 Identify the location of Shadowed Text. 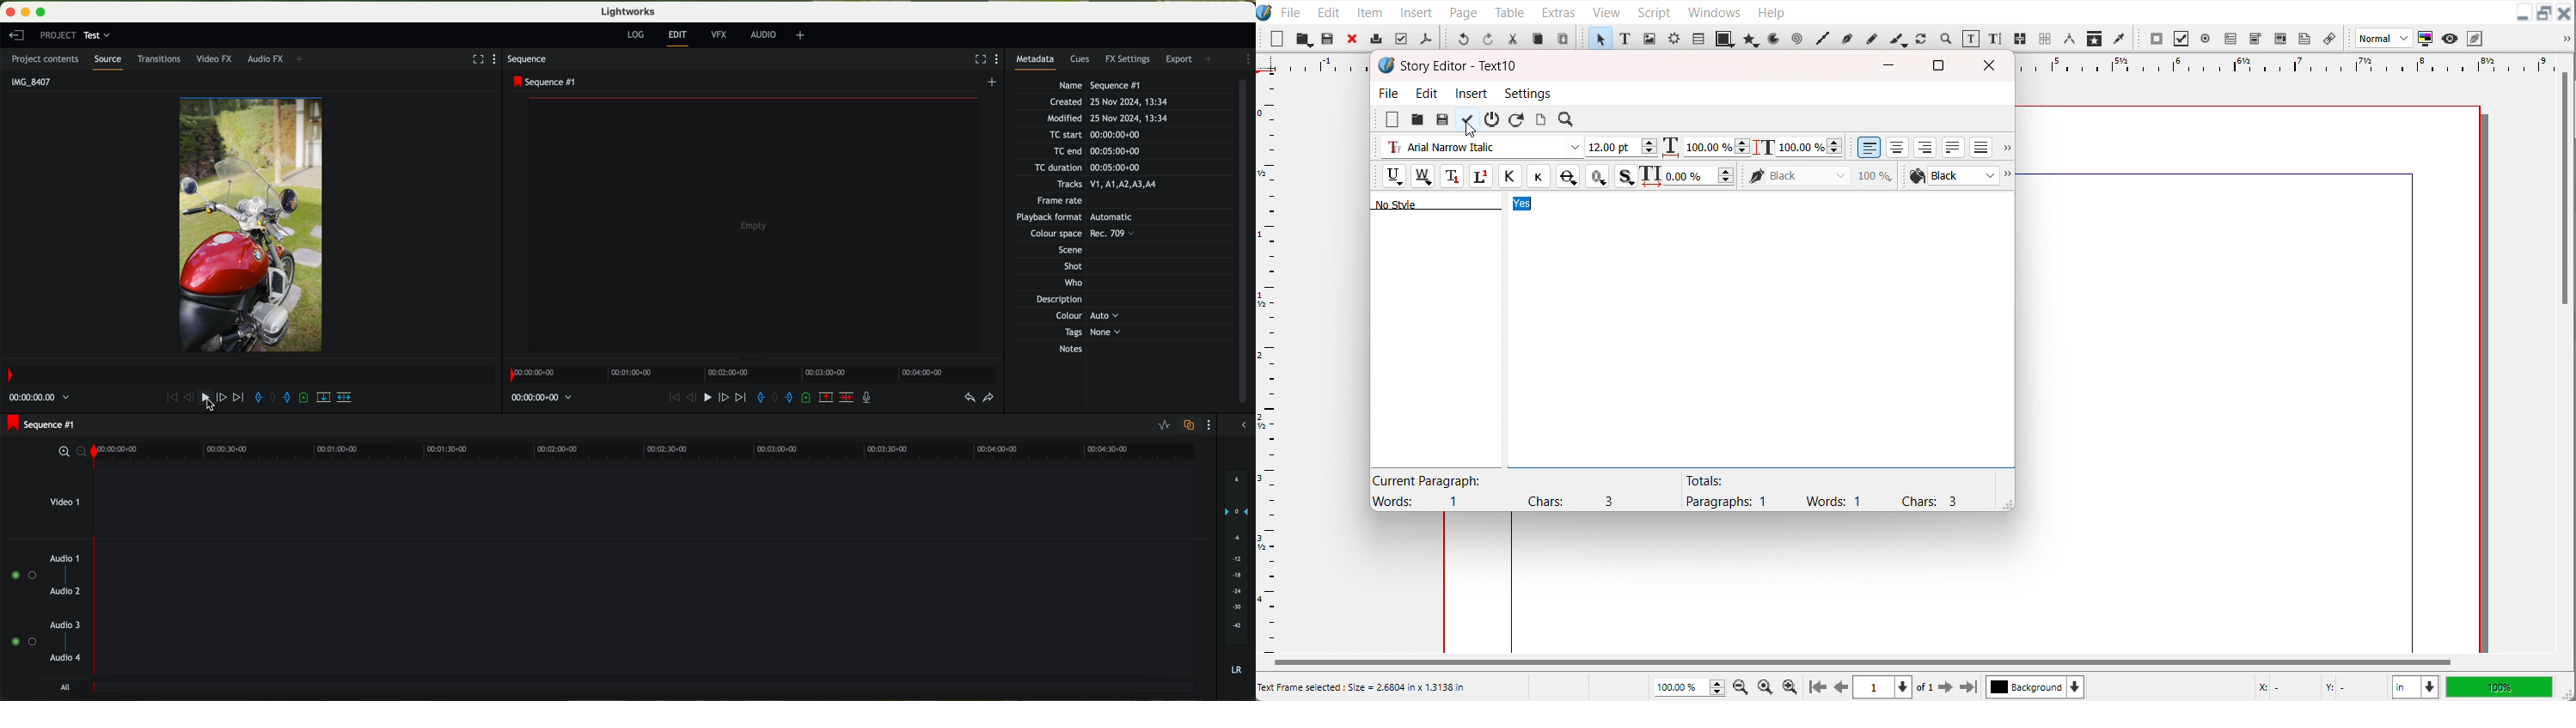
(1626, 176).